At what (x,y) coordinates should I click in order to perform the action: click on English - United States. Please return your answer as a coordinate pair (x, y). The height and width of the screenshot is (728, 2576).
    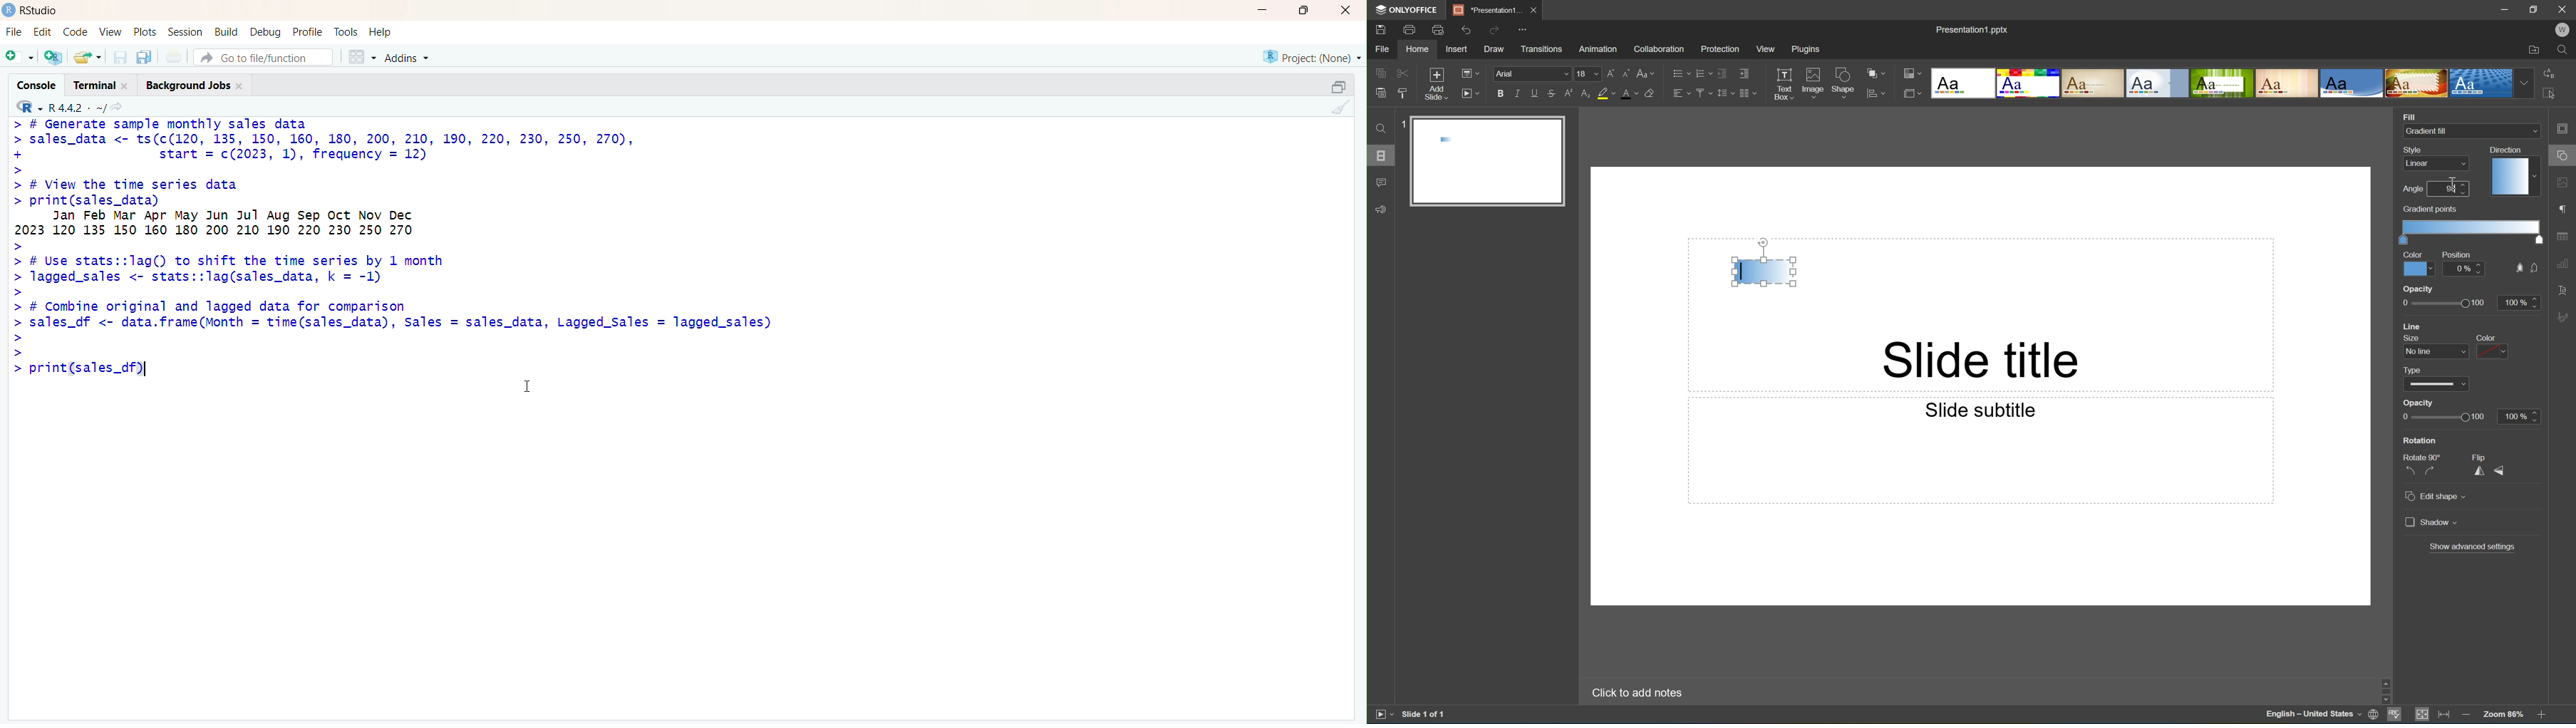
    Looking at the image, I should click on (2313, 715).